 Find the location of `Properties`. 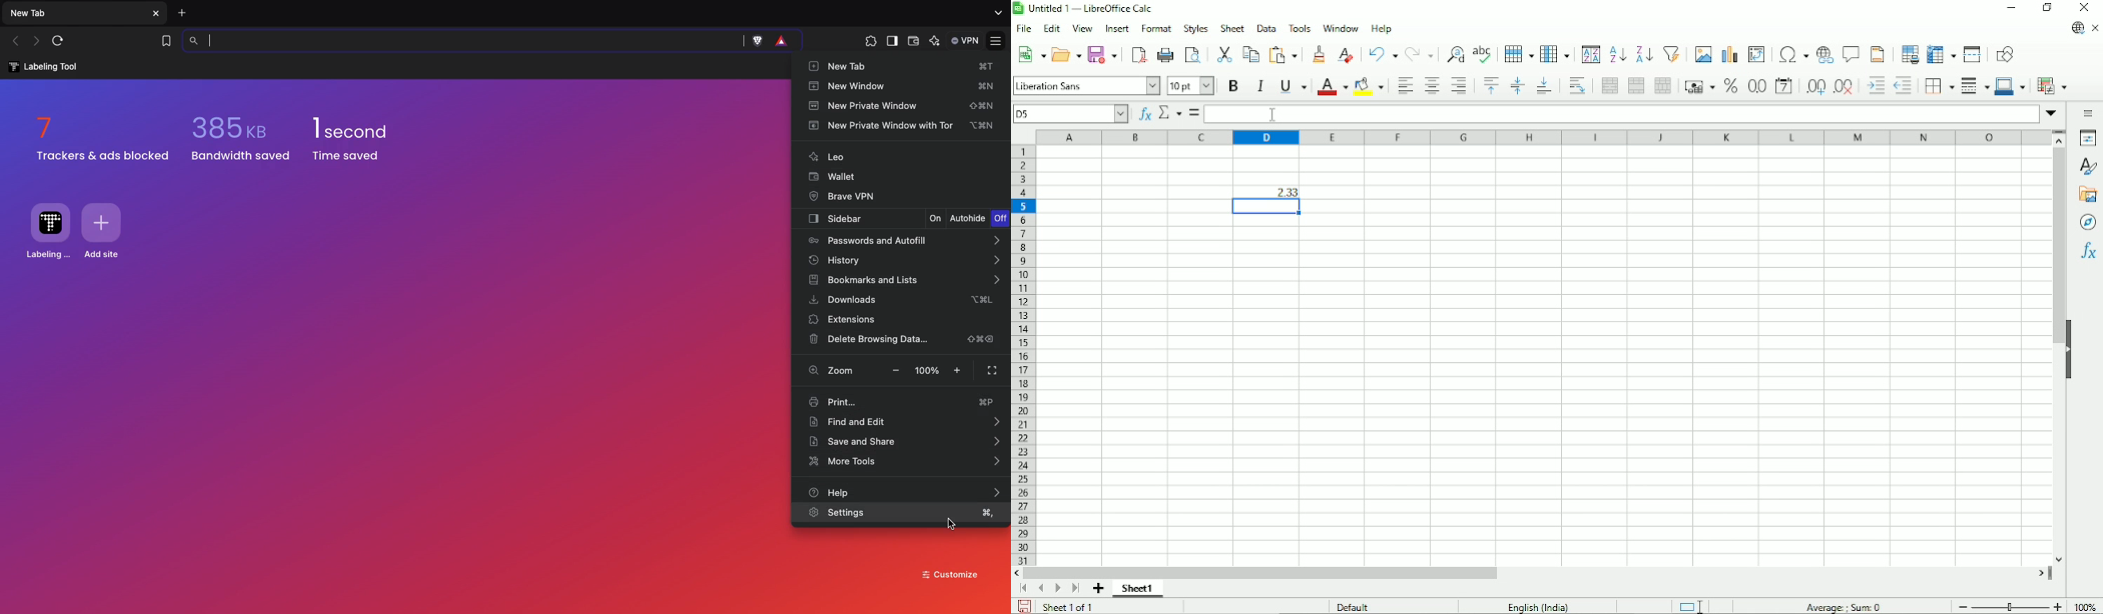

Properties is located at coordinates (2088, 138).